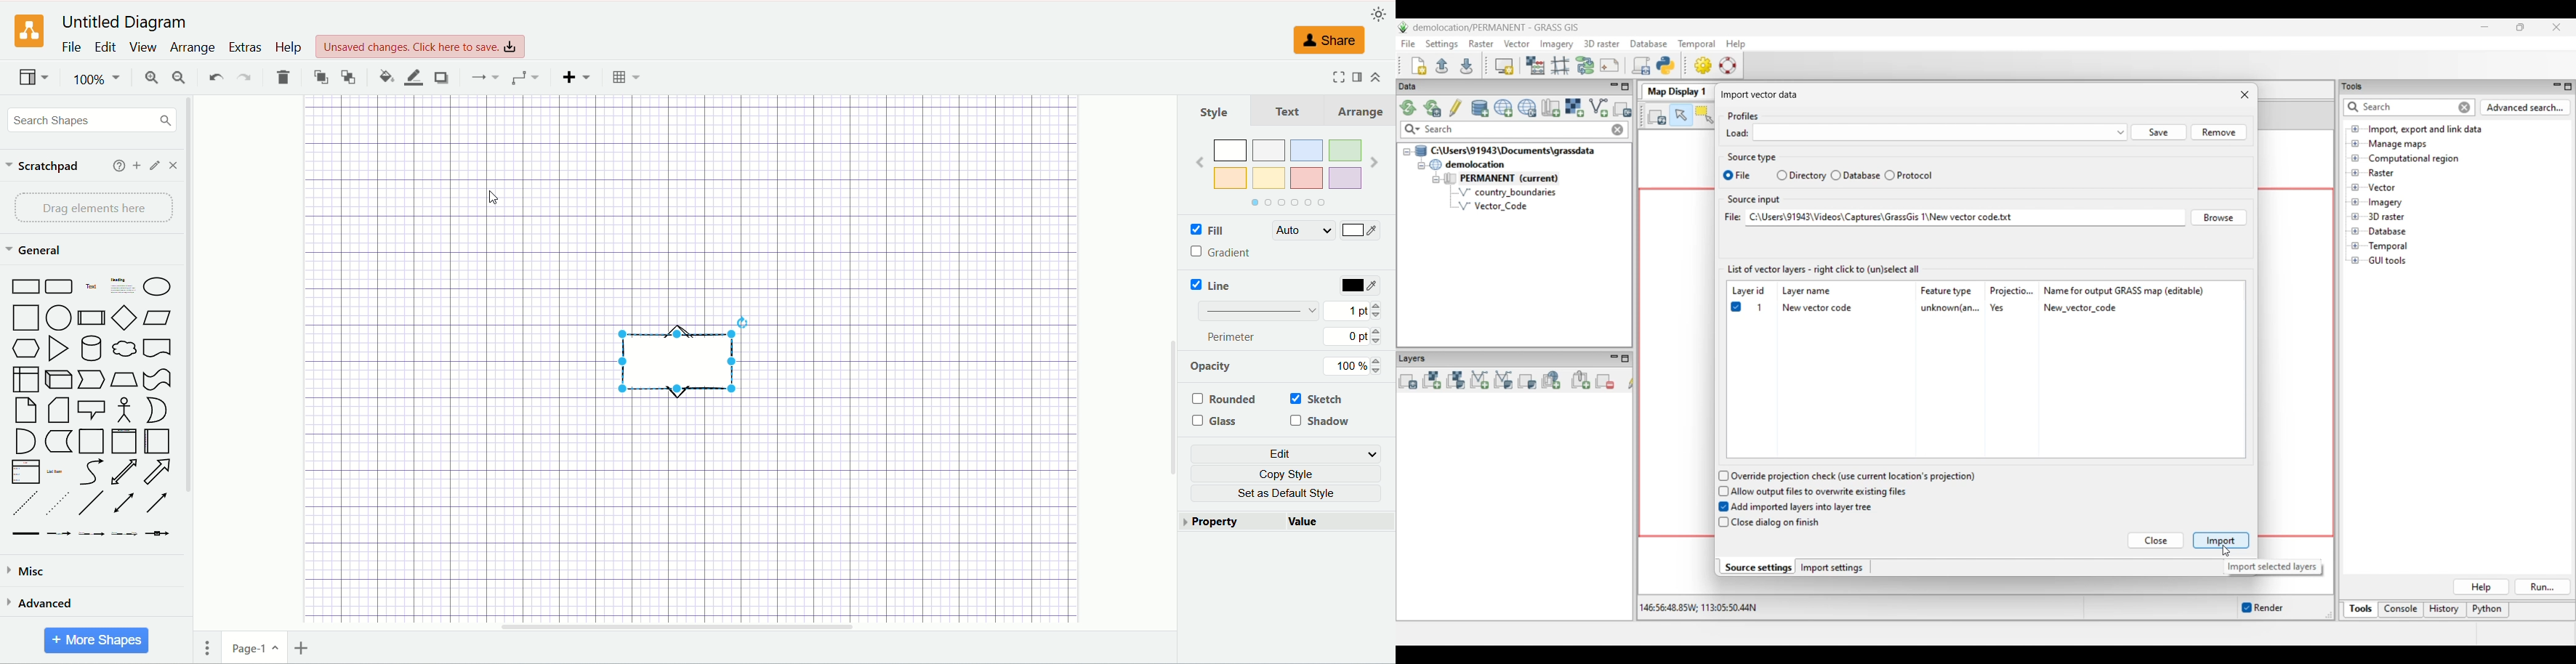 This screenshot has height=672, width=2576. Describe the element at coordinates (1356, 111) in the screenshot. I see `Arrange` at that location.